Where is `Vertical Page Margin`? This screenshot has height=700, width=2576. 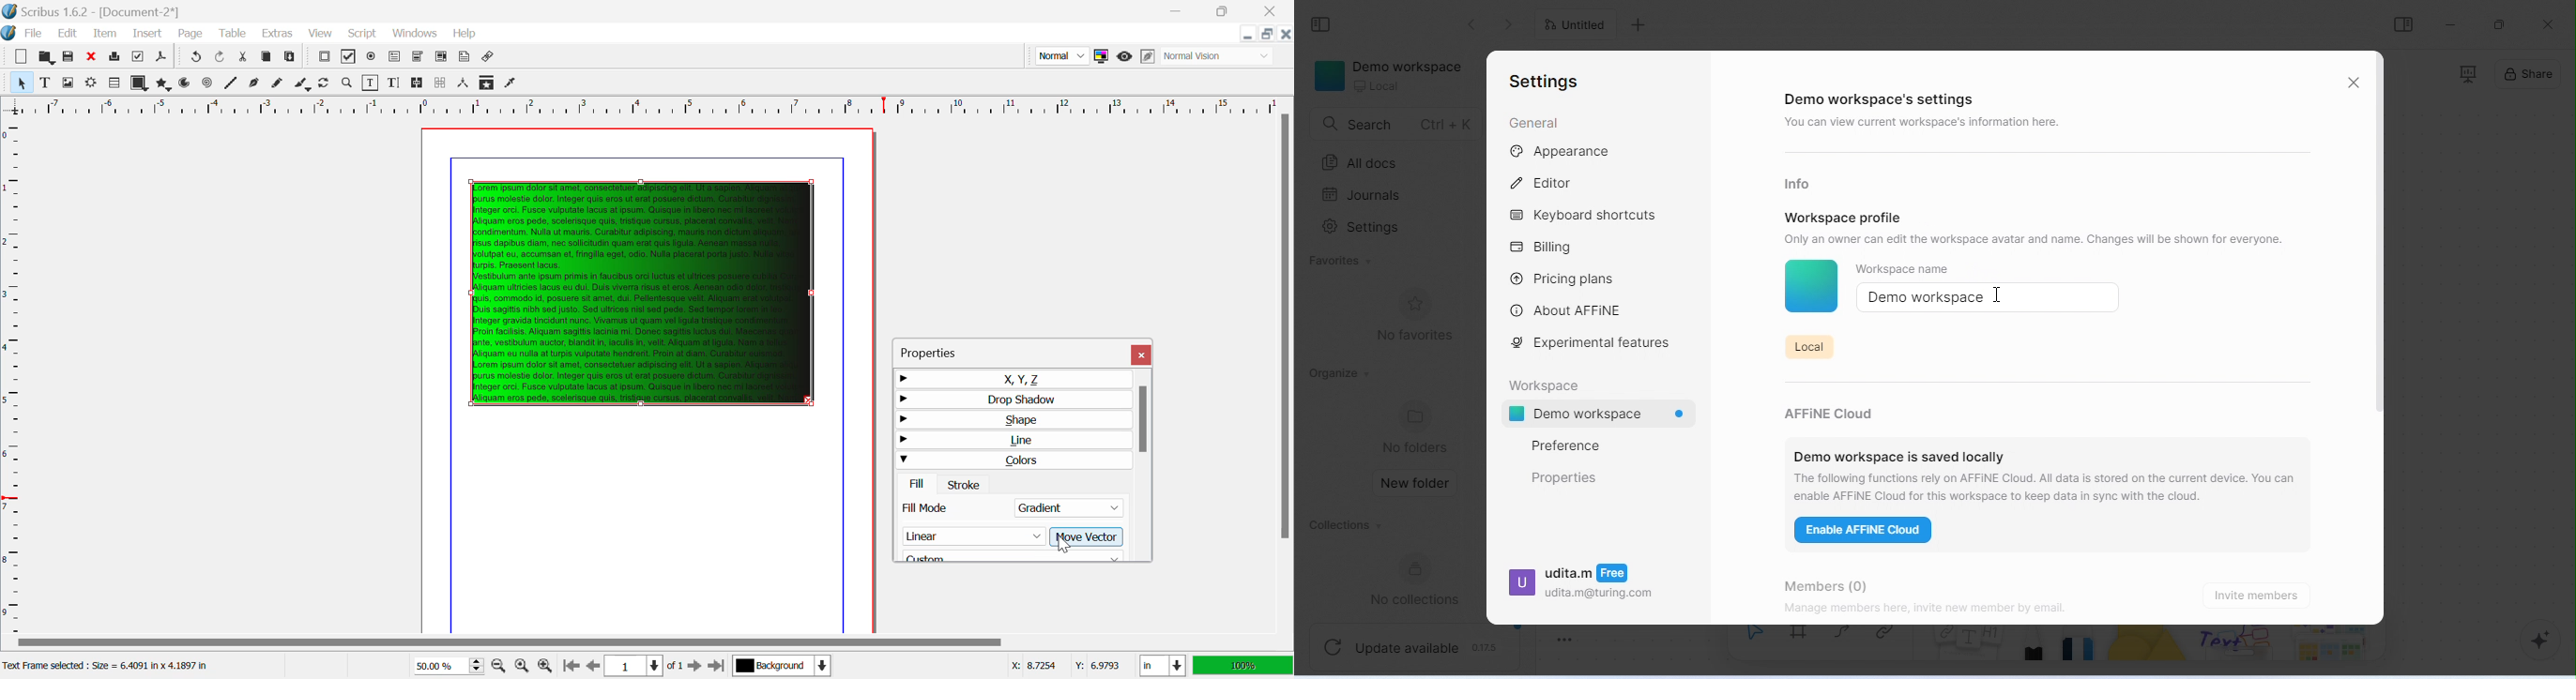
Vertical Page Margin is located at coordinates (667, 105).